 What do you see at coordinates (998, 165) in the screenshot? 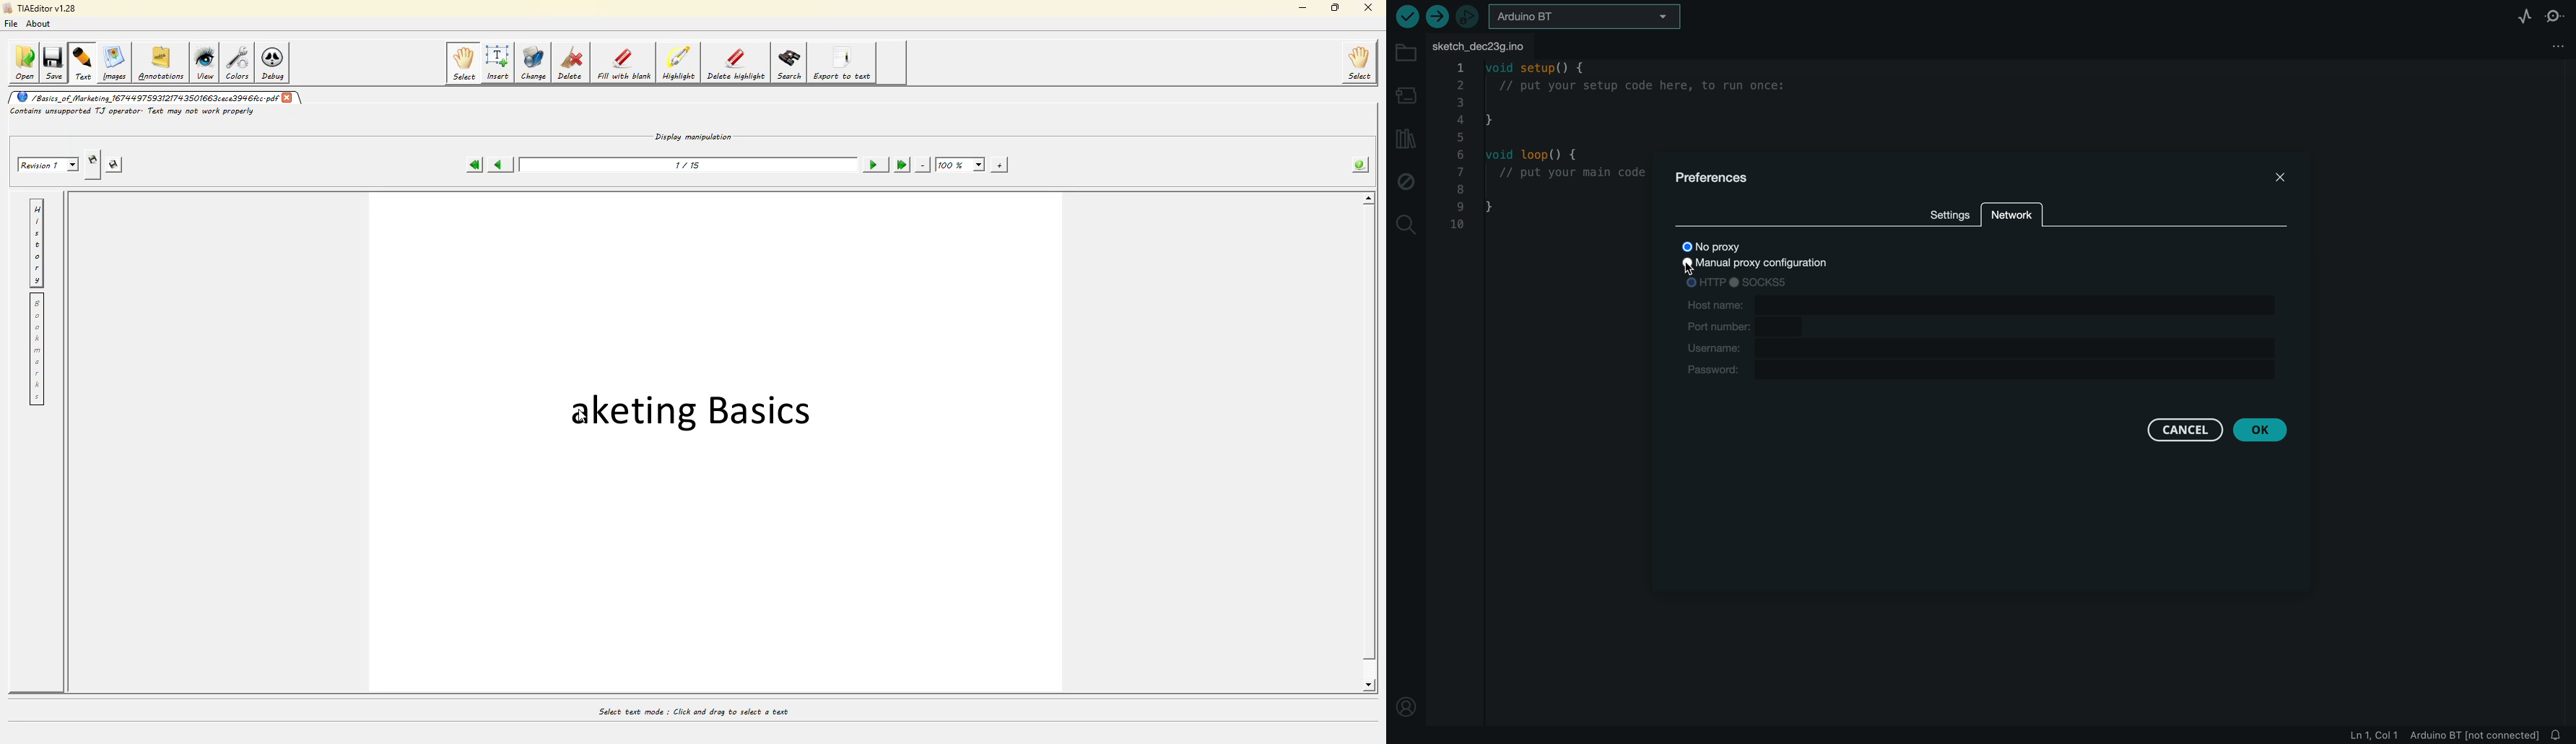
I see `zoom in` at bounding box center [998, 165].